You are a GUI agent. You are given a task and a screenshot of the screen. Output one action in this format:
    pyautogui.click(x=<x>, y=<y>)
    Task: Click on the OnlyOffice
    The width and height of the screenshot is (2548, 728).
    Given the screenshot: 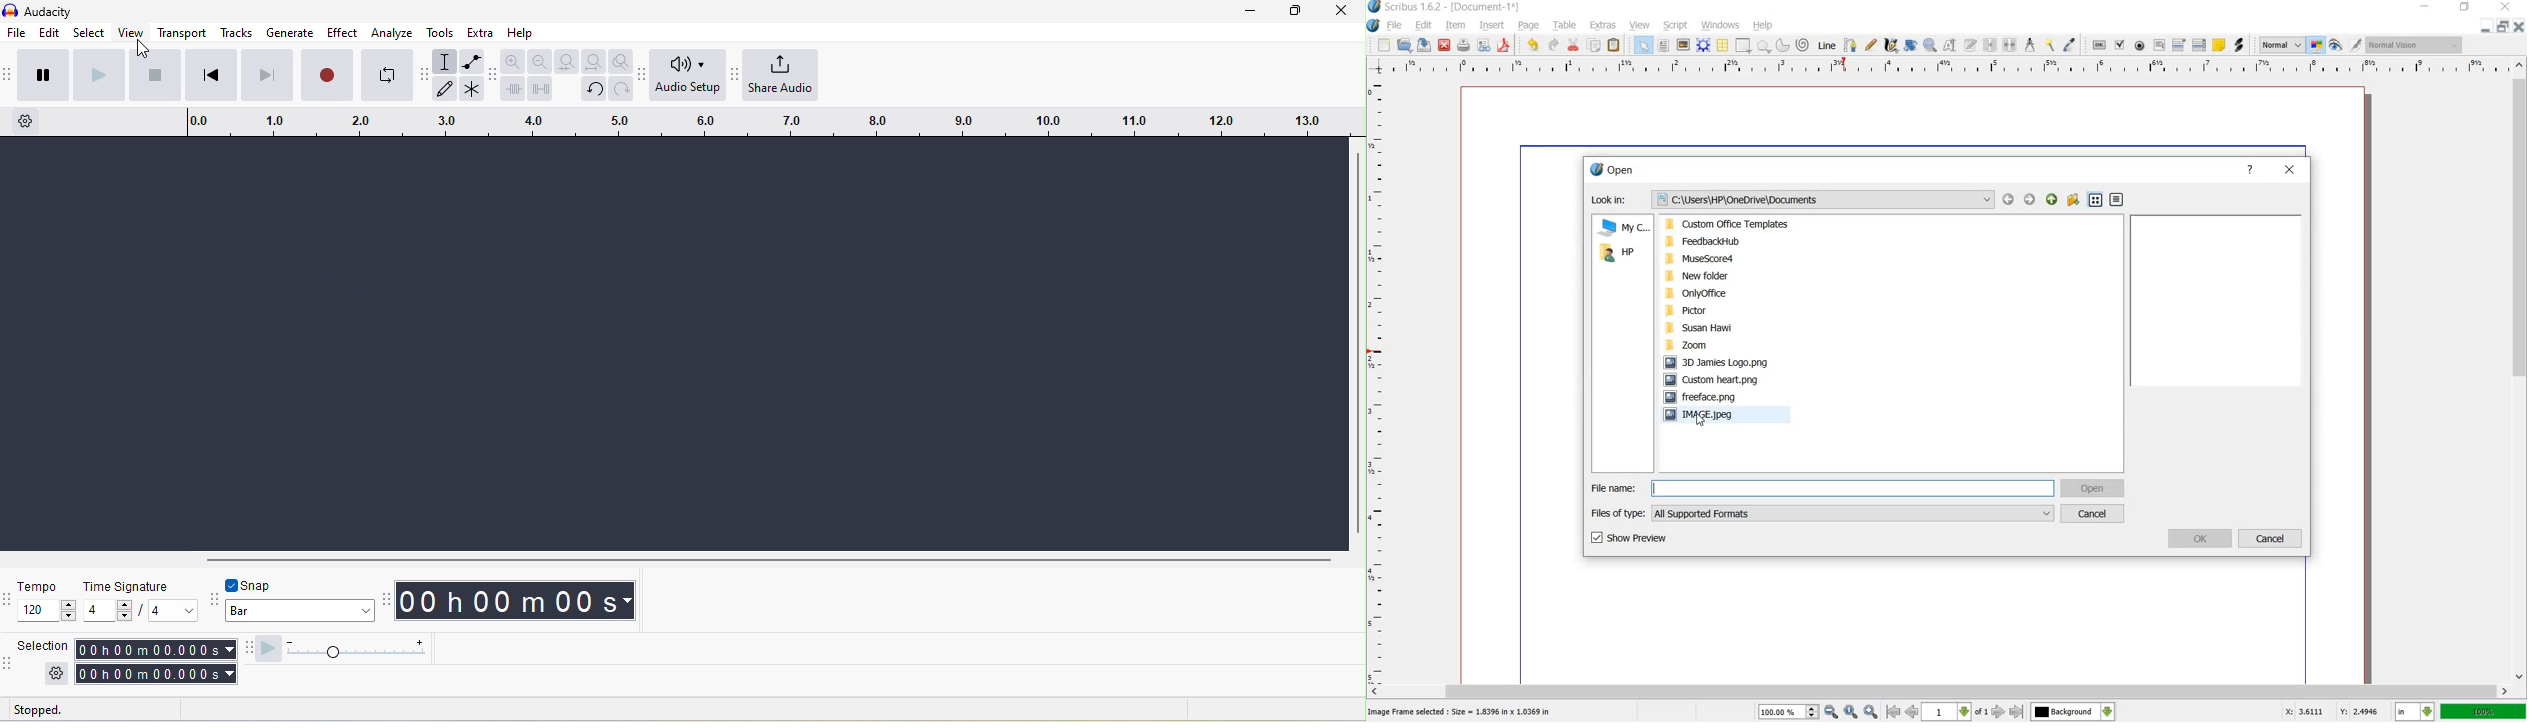 What is the action you would take?
    pyautogui.click(x=1701, y=293)
    